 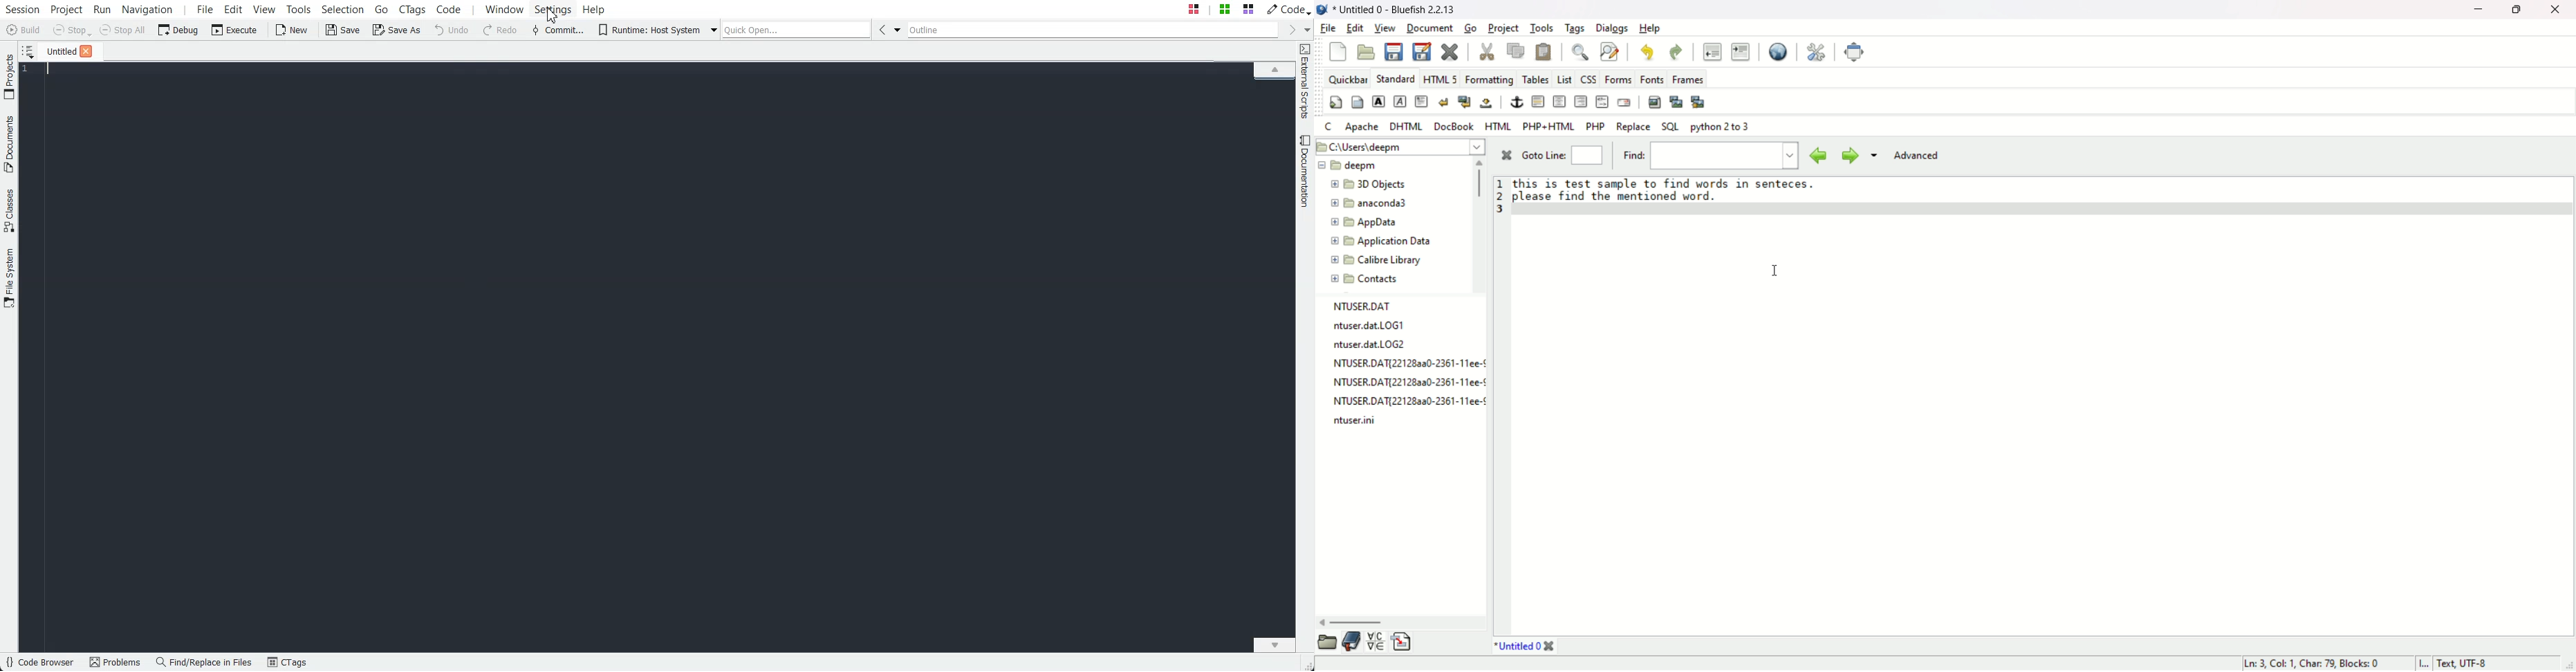 I want to click on body, so click(x=1358, y=103).